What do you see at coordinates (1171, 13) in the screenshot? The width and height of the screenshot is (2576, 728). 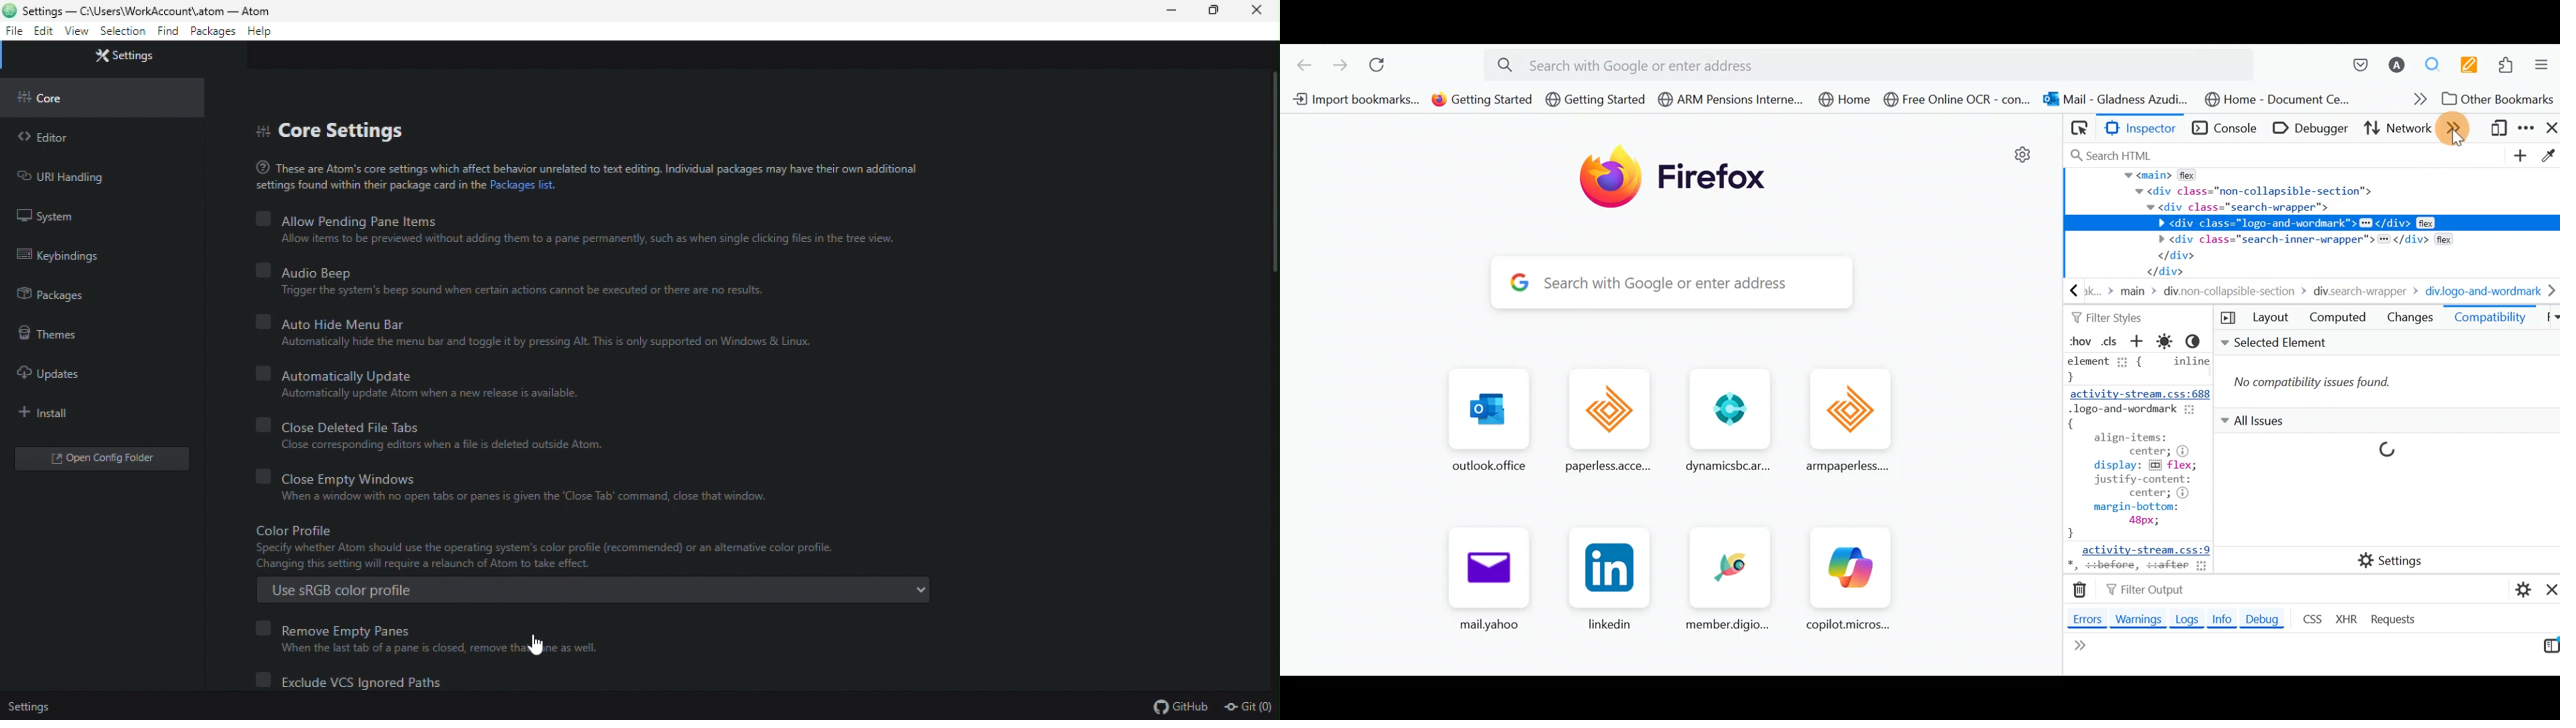 I see `minimize` at bounding box center [1171, 13].